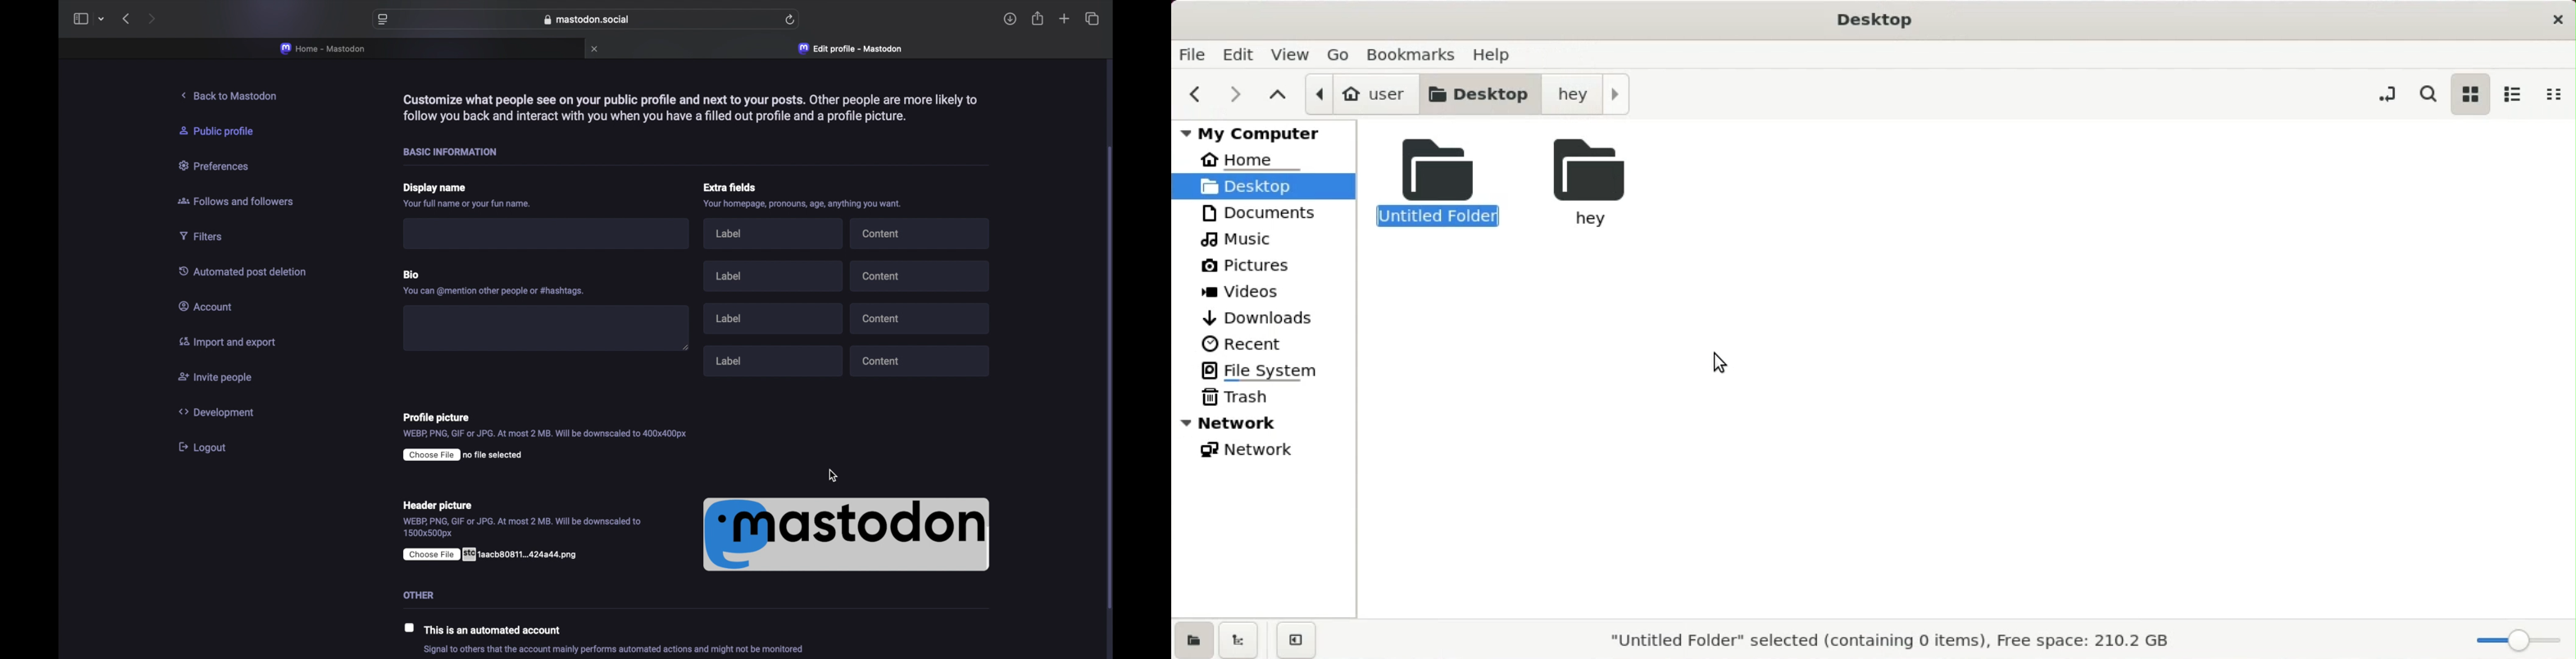  What do you see at coordinates (921, 232) in the screenshot?
I see `content` at bounding box center [921, 232].